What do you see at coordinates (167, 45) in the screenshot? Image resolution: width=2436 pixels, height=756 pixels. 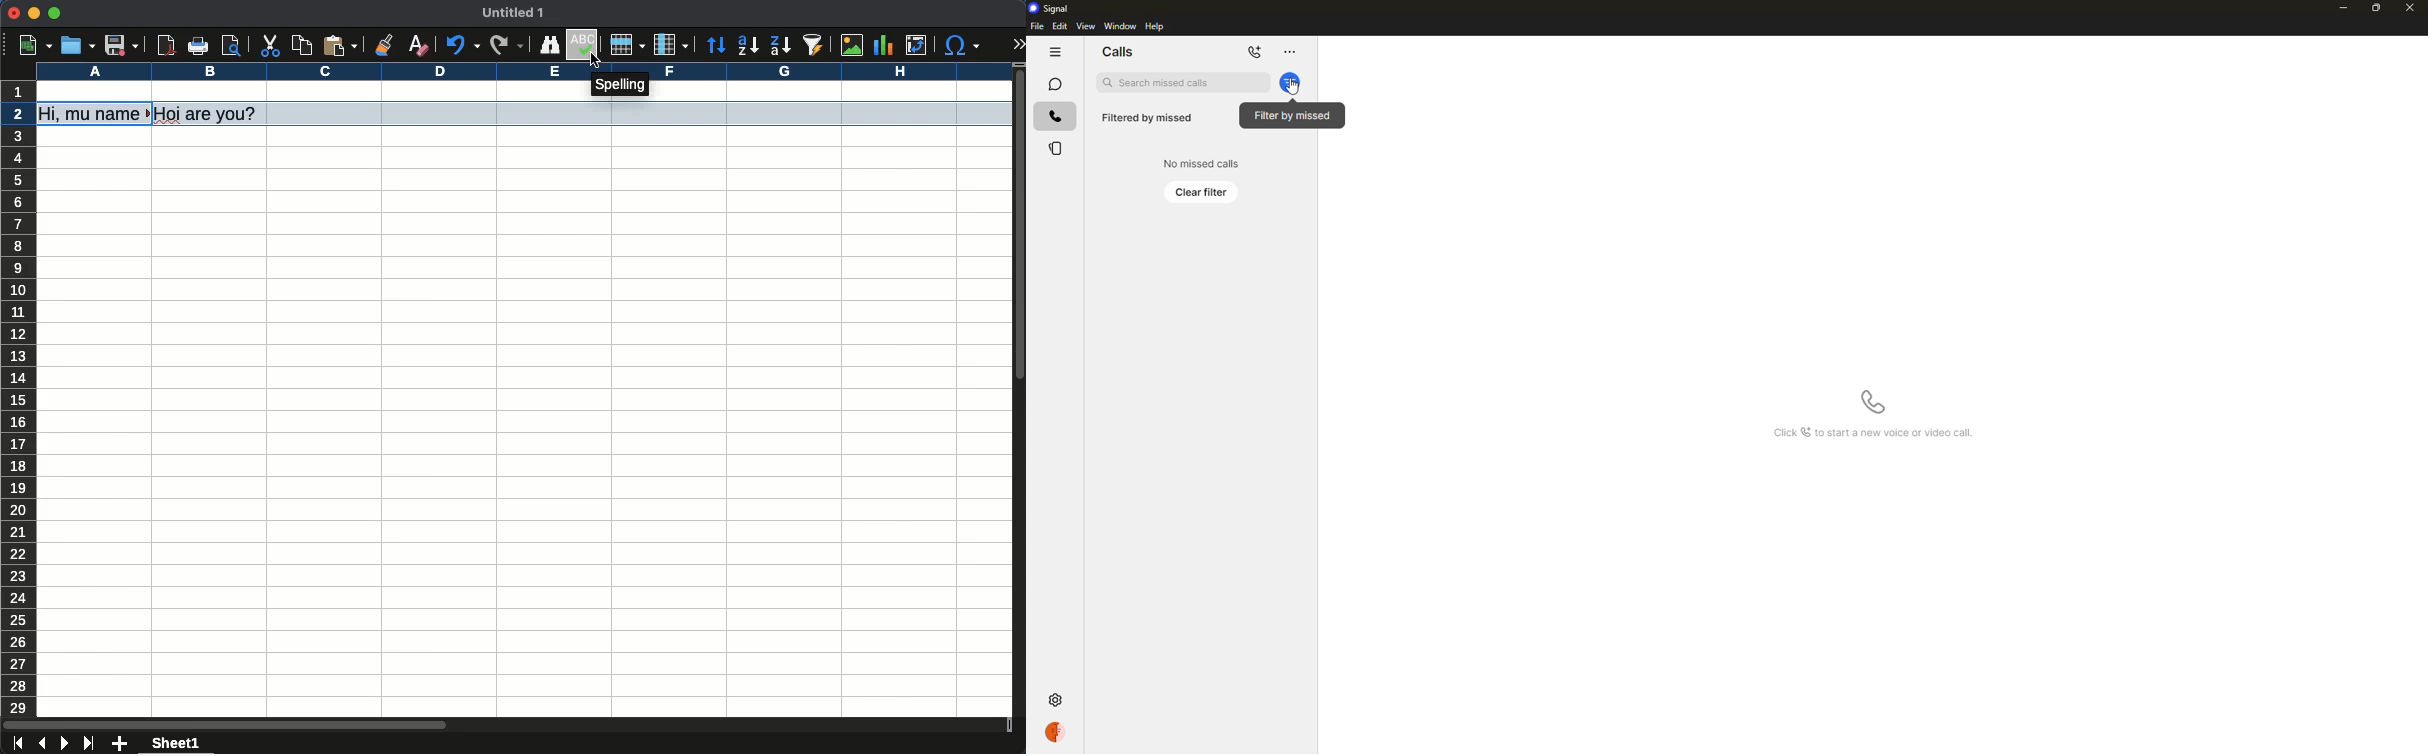 I see `pdf preview` at bounding box center [167, 45].